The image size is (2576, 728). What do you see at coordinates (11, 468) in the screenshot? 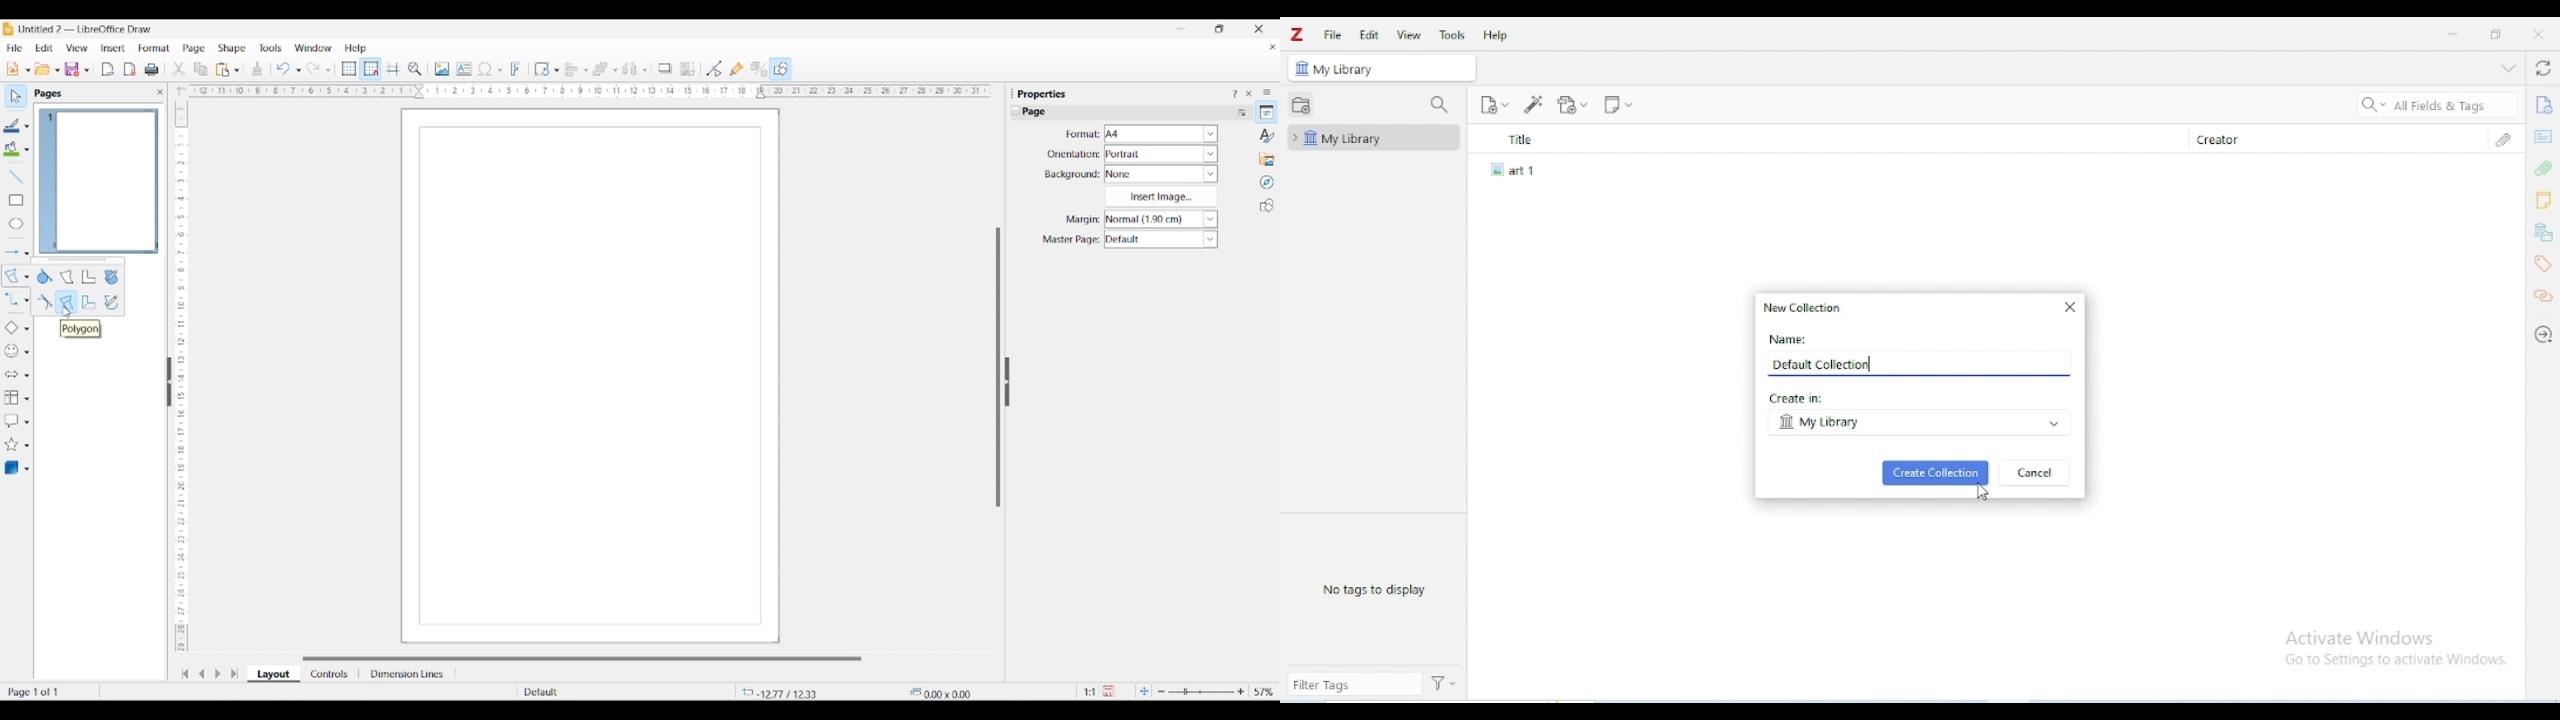
I see `Selected 3D object` at bounding box center [11, 468].